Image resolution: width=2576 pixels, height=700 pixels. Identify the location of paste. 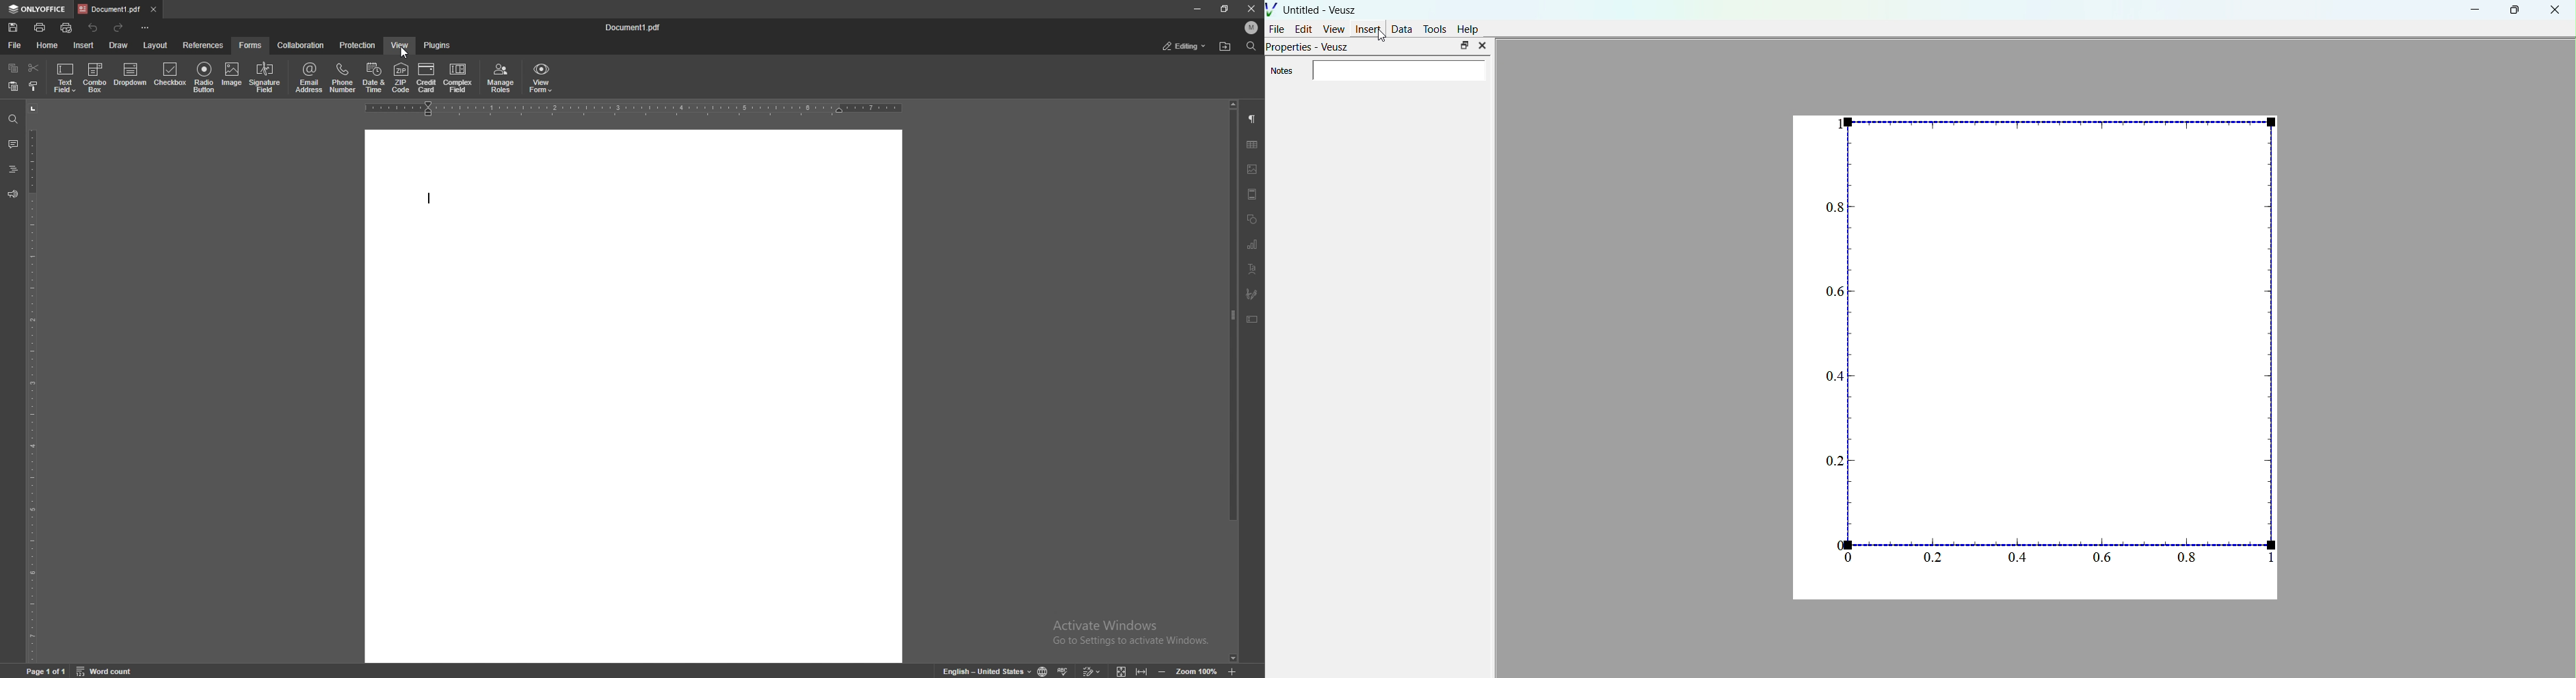
(13, 87).